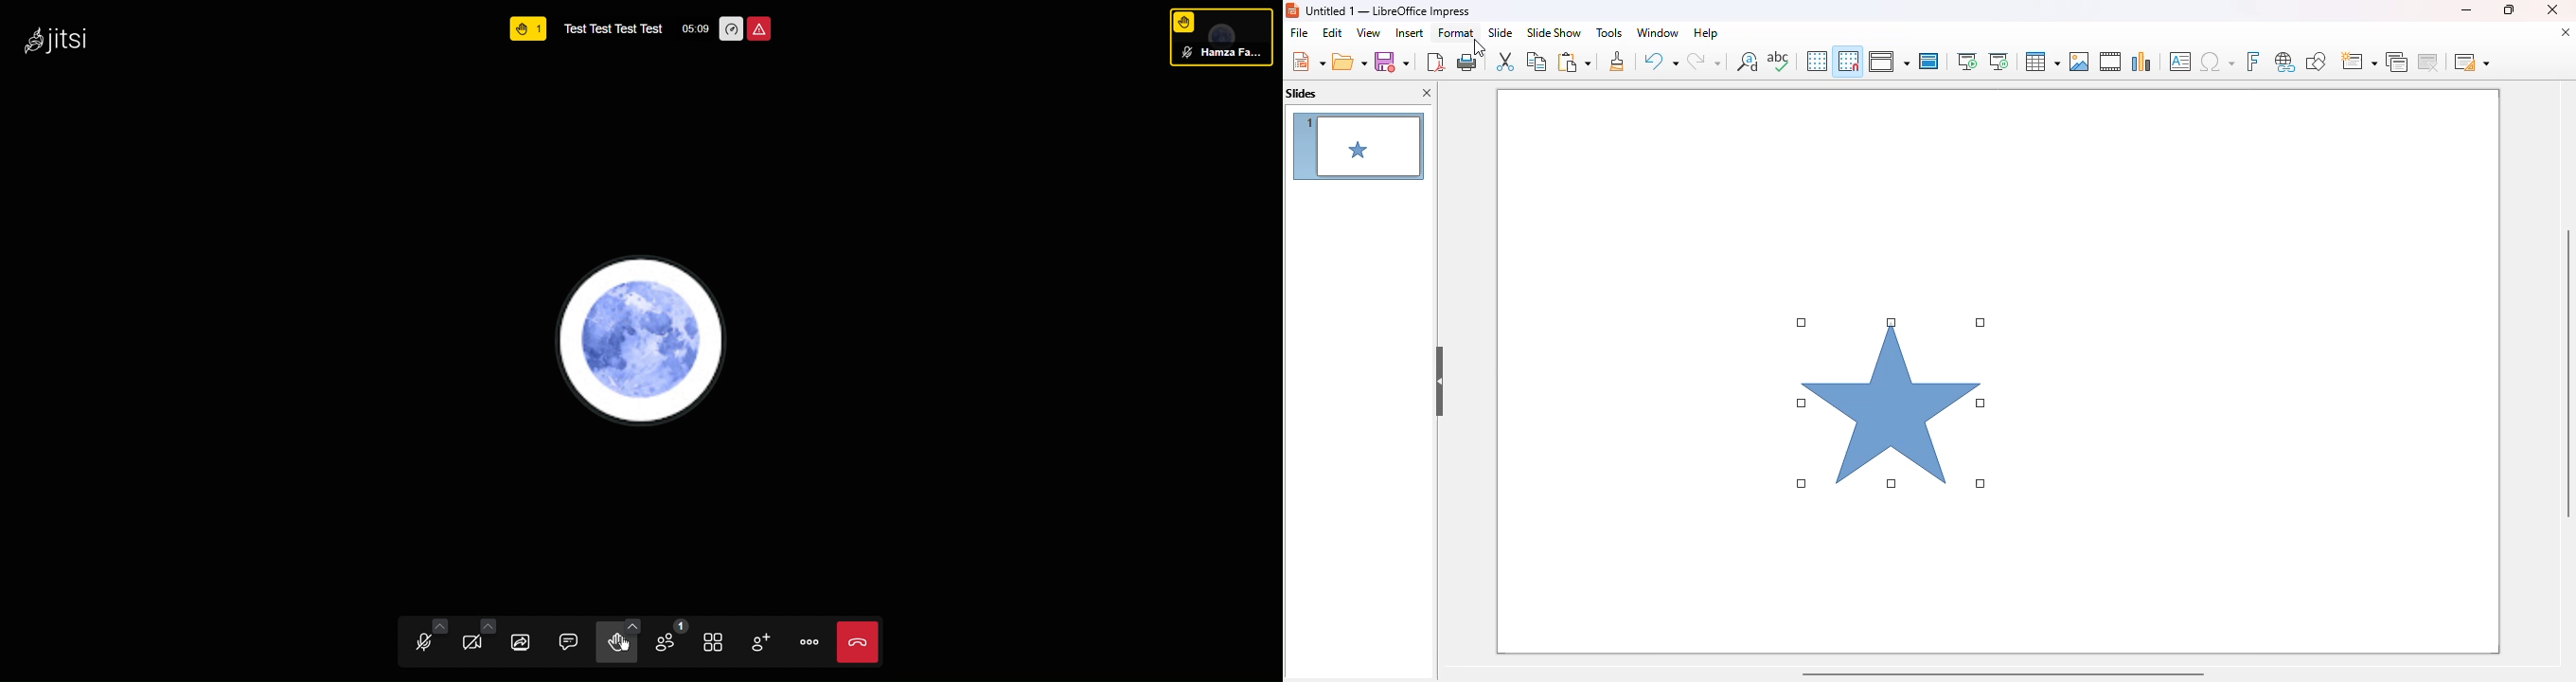 This screenshot has height=700, width=2576. I want to click on Raise Hand, so click(621, 641).